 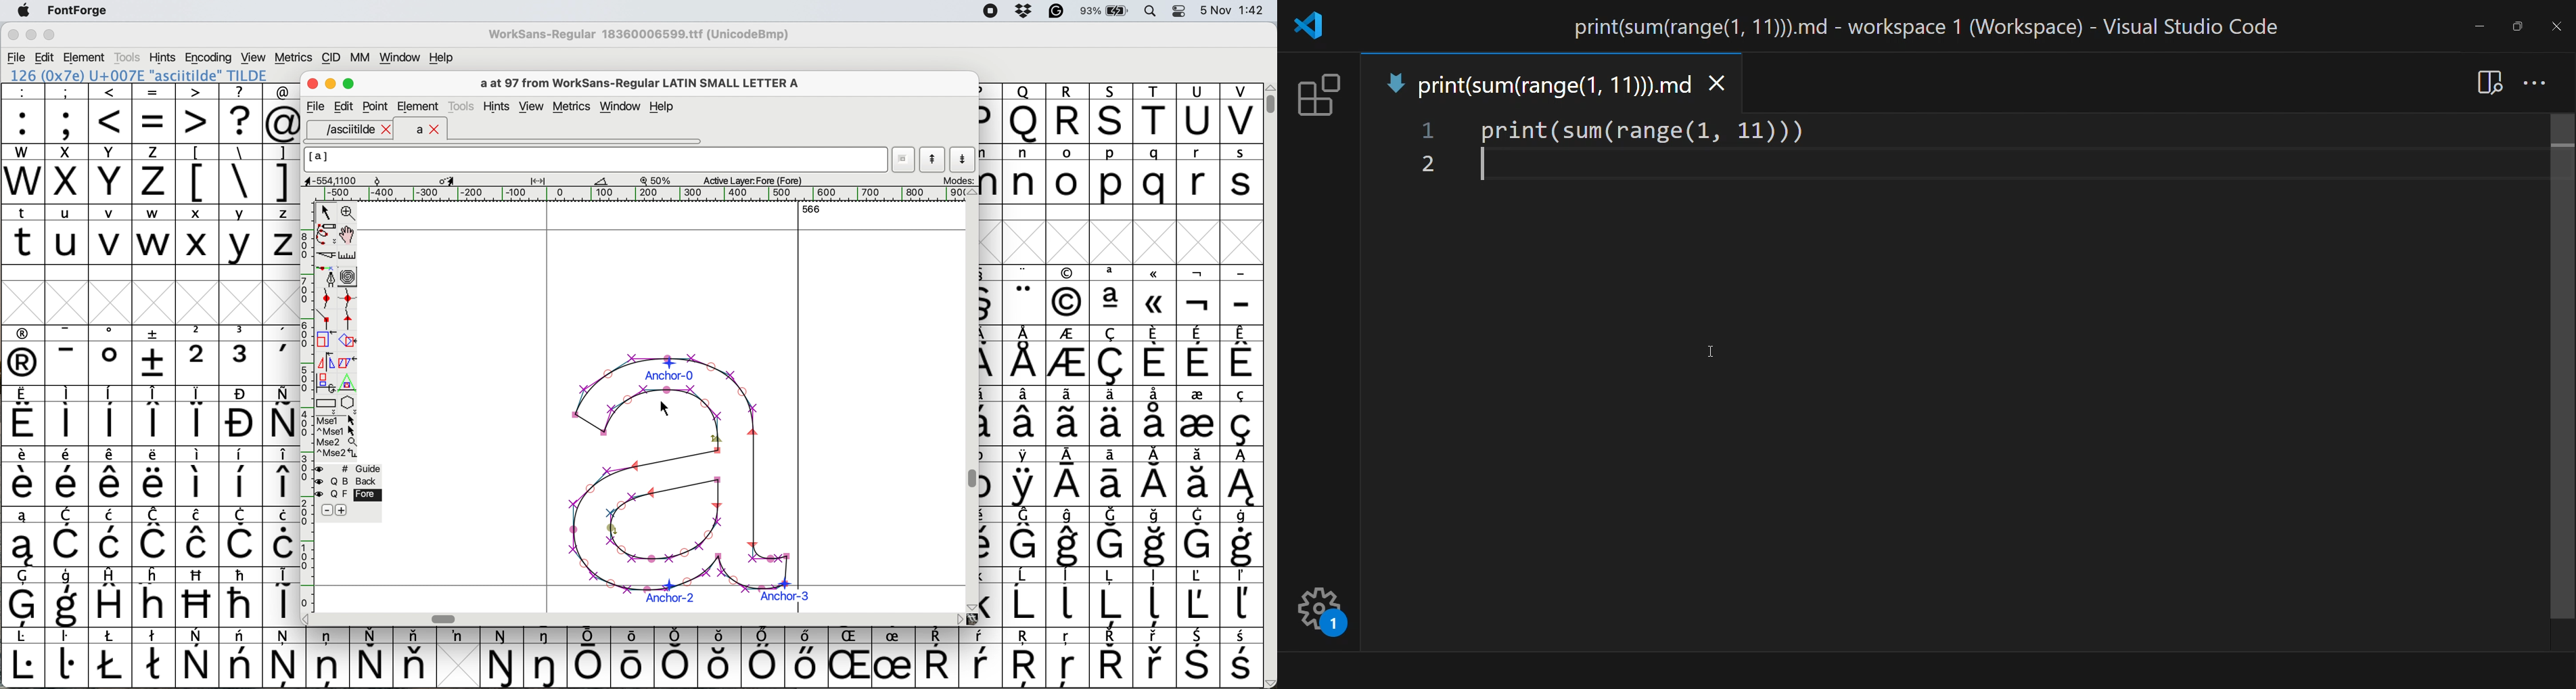 What do you see at coordinates (503, 658) in the screenshot?
I see `symbol` at bounding box center [503, 658].